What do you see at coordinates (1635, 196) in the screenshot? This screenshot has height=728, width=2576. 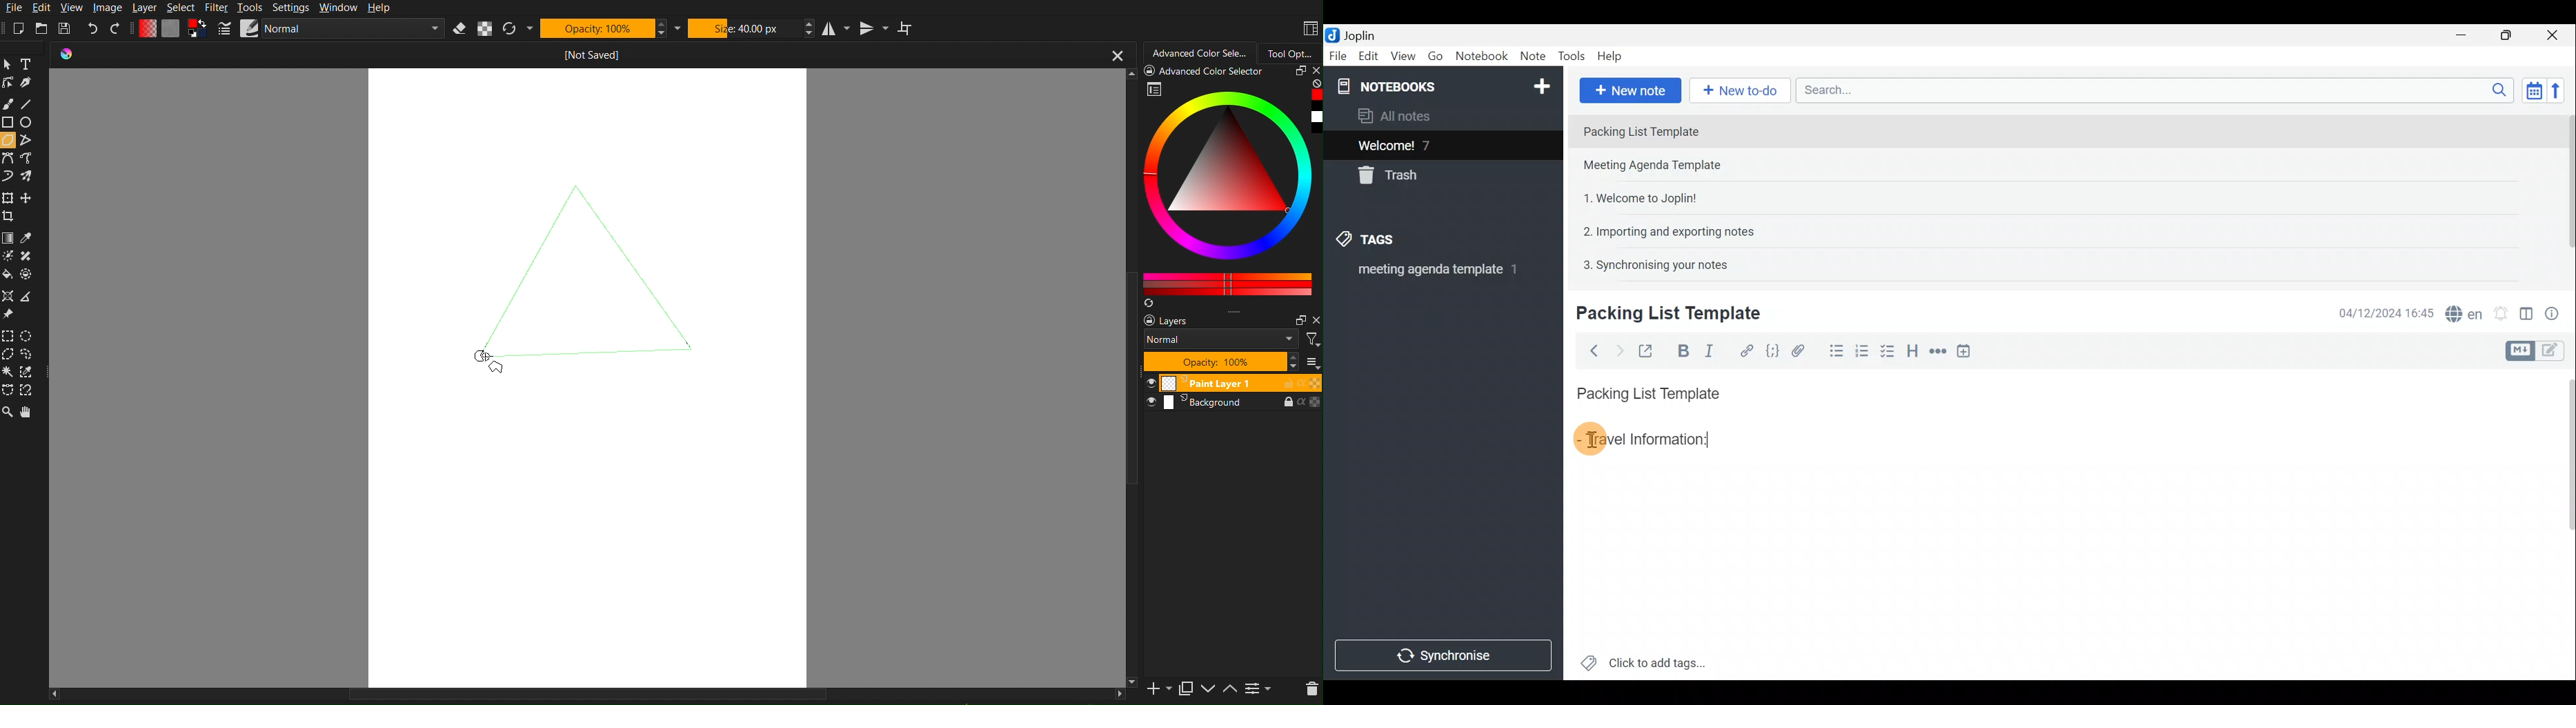 I see `Note 3` at bounding box center [1635, 196].